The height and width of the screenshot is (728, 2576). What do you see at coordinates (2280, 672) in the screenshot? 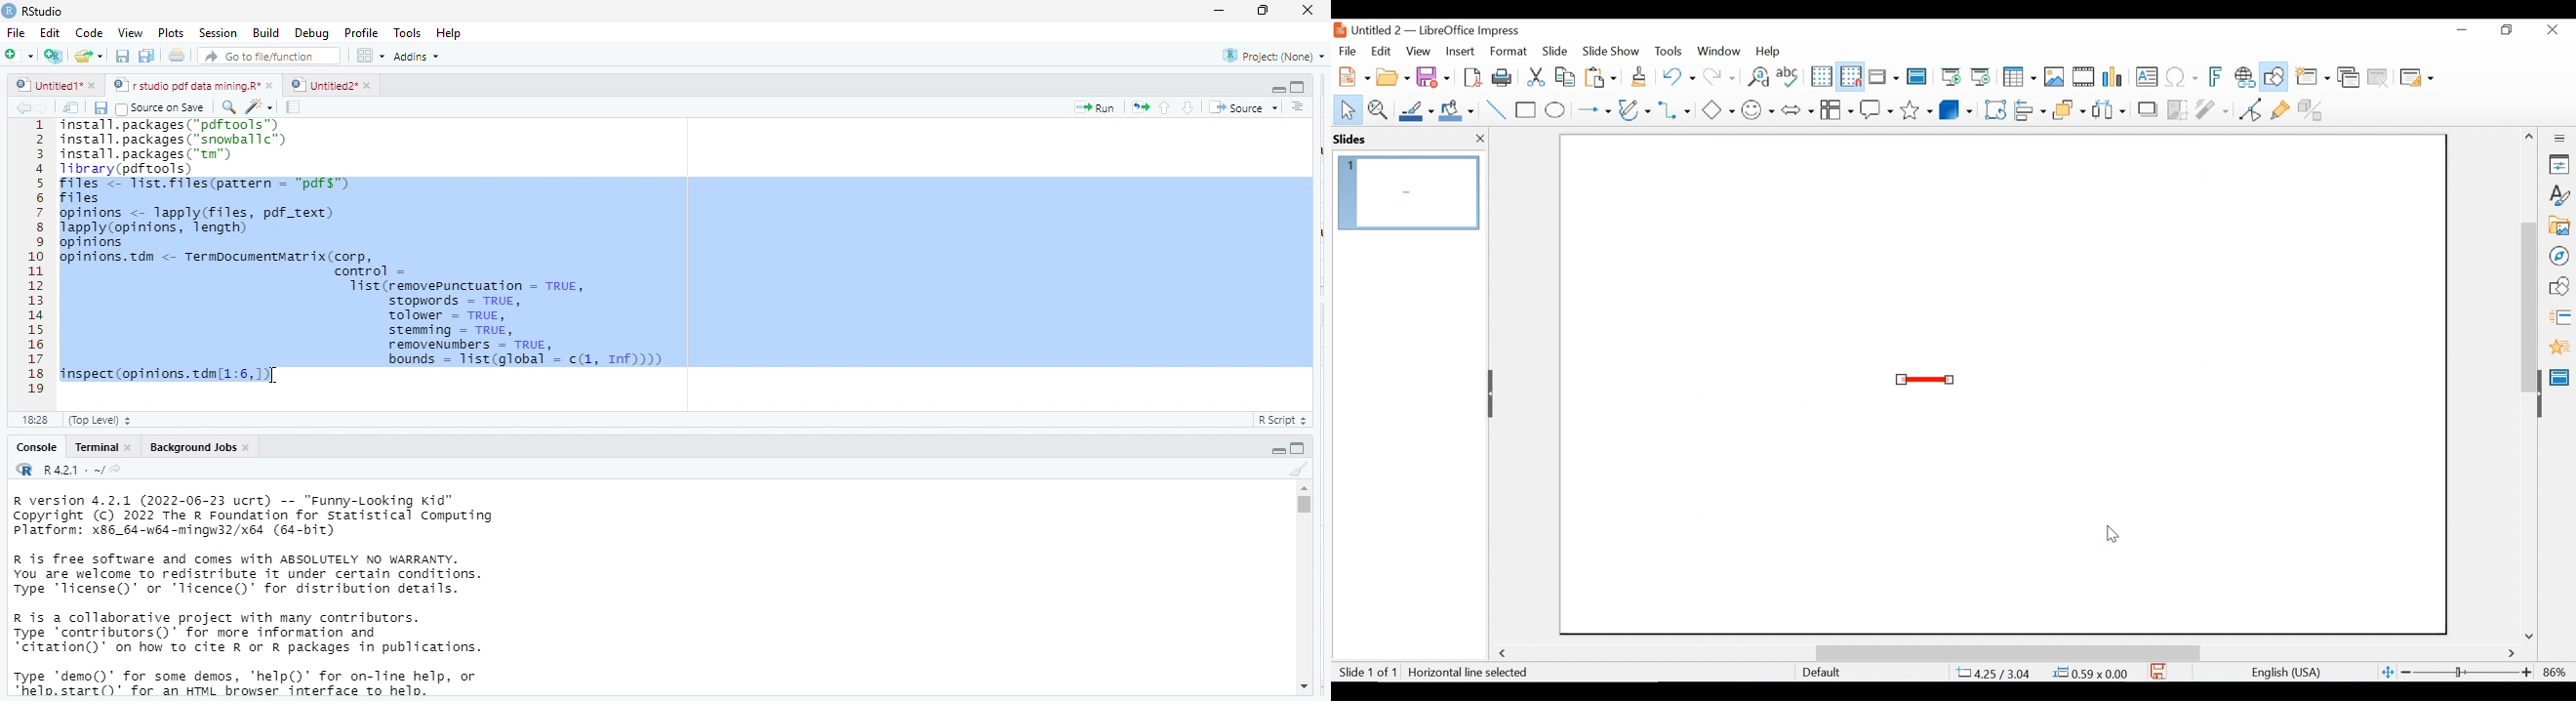
I see `English(USA)` at bounding box center [2280, 672].